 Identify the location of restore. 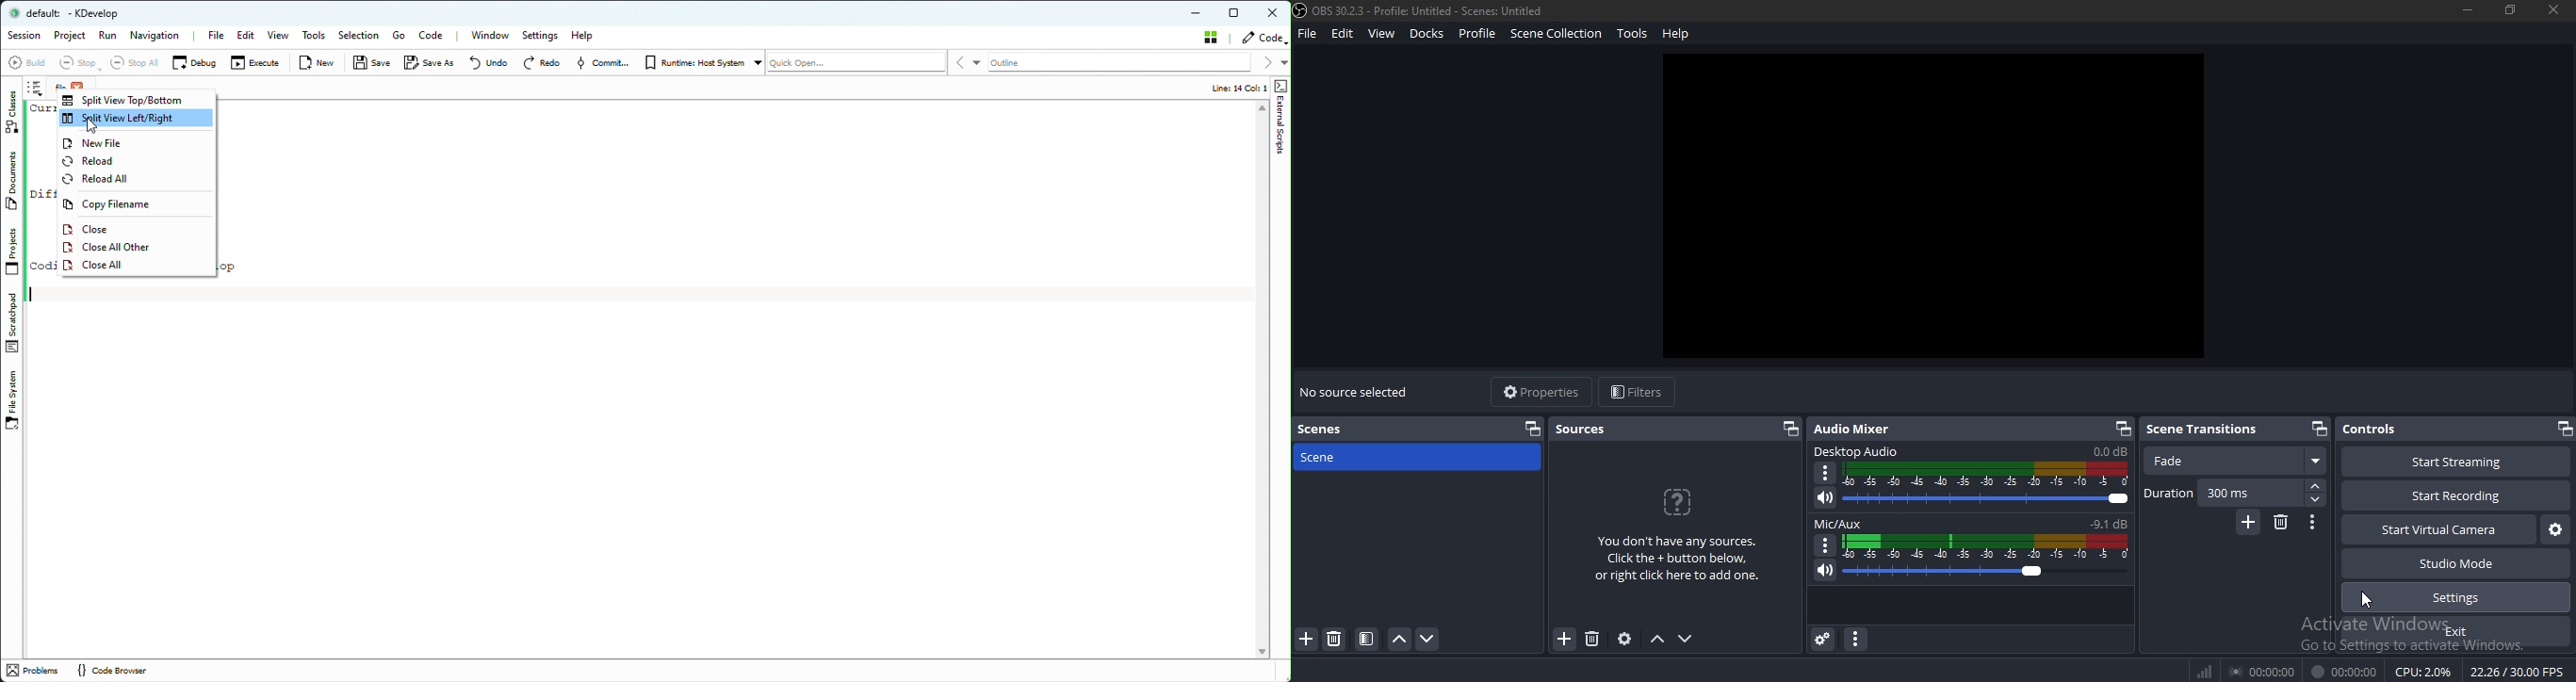
(2510, 8).